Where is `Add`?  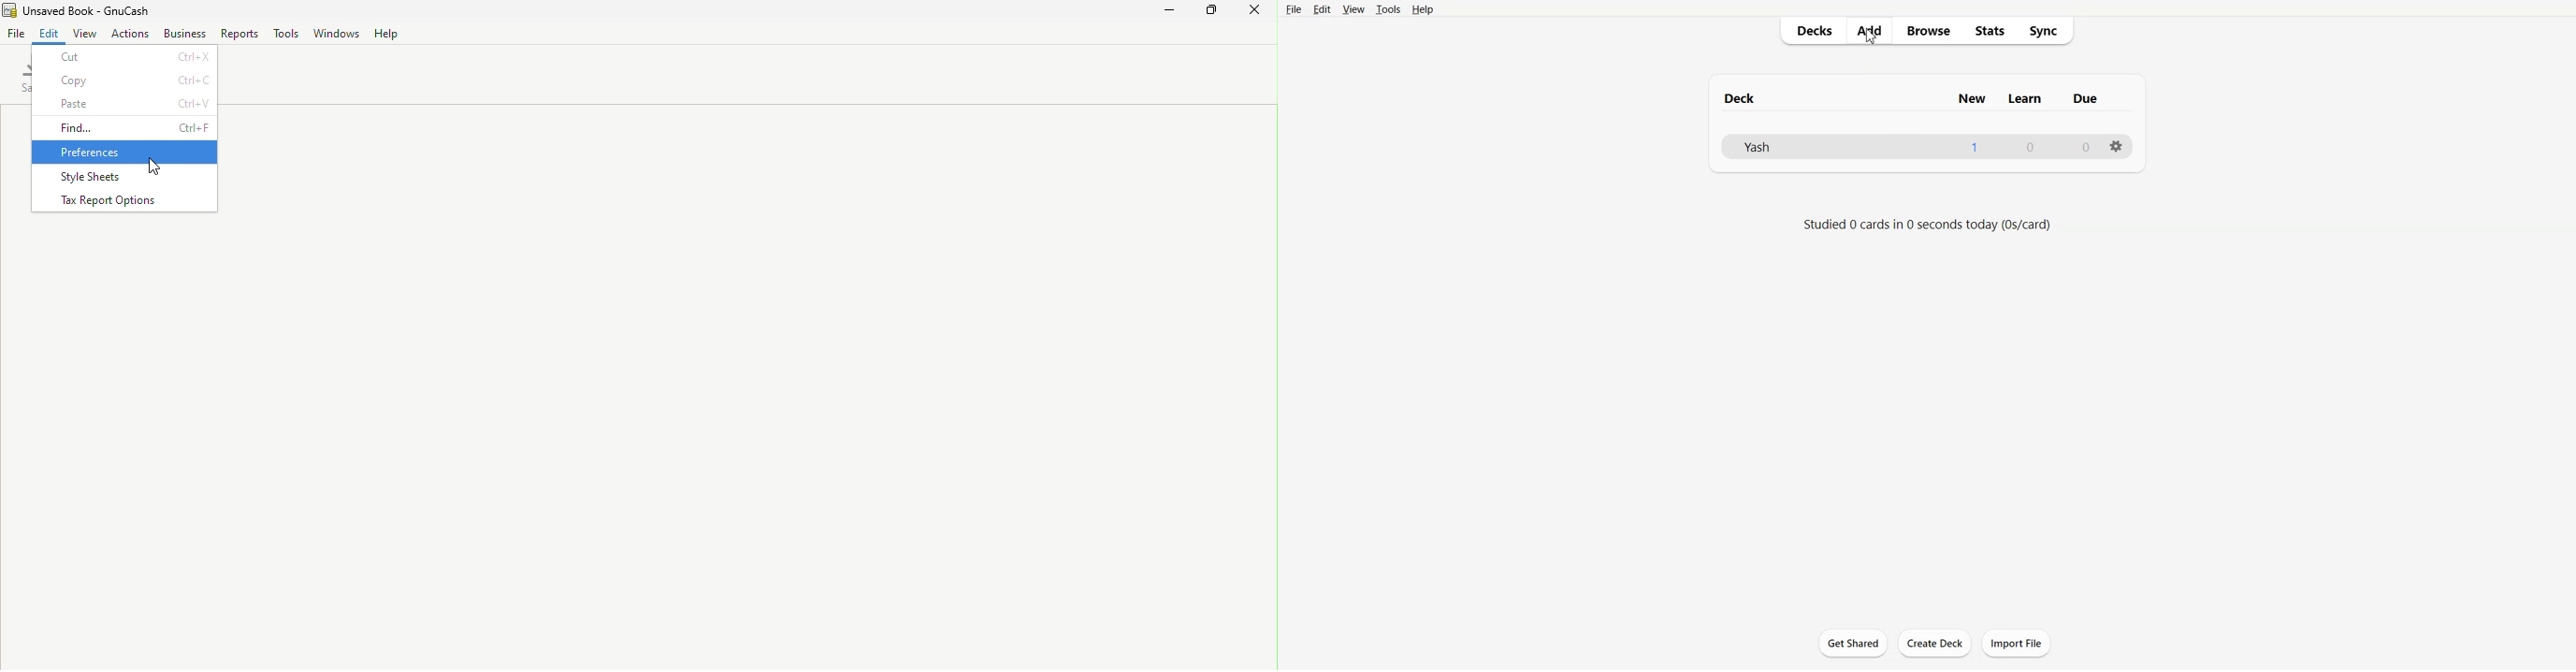 Add is located at coordinates (1870, 31).